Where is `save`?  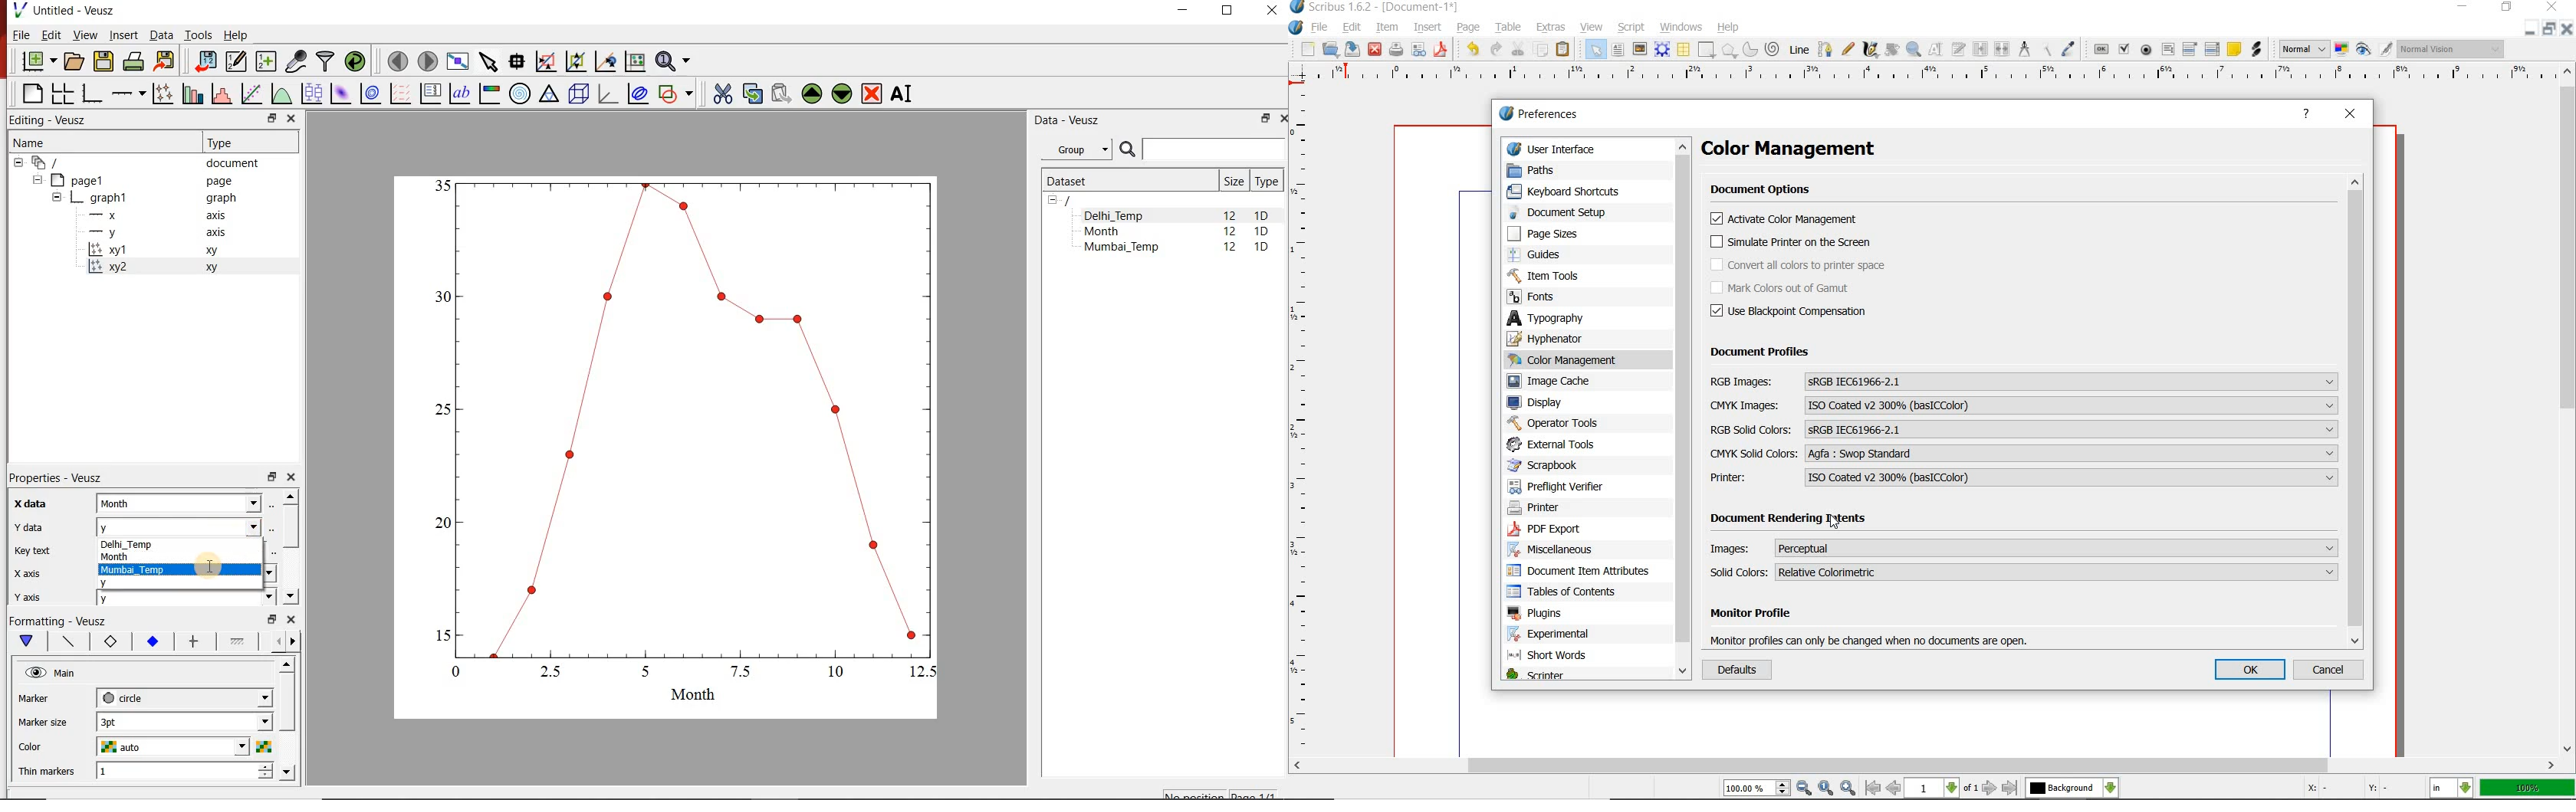 save is located at coordinates (1353, 49).